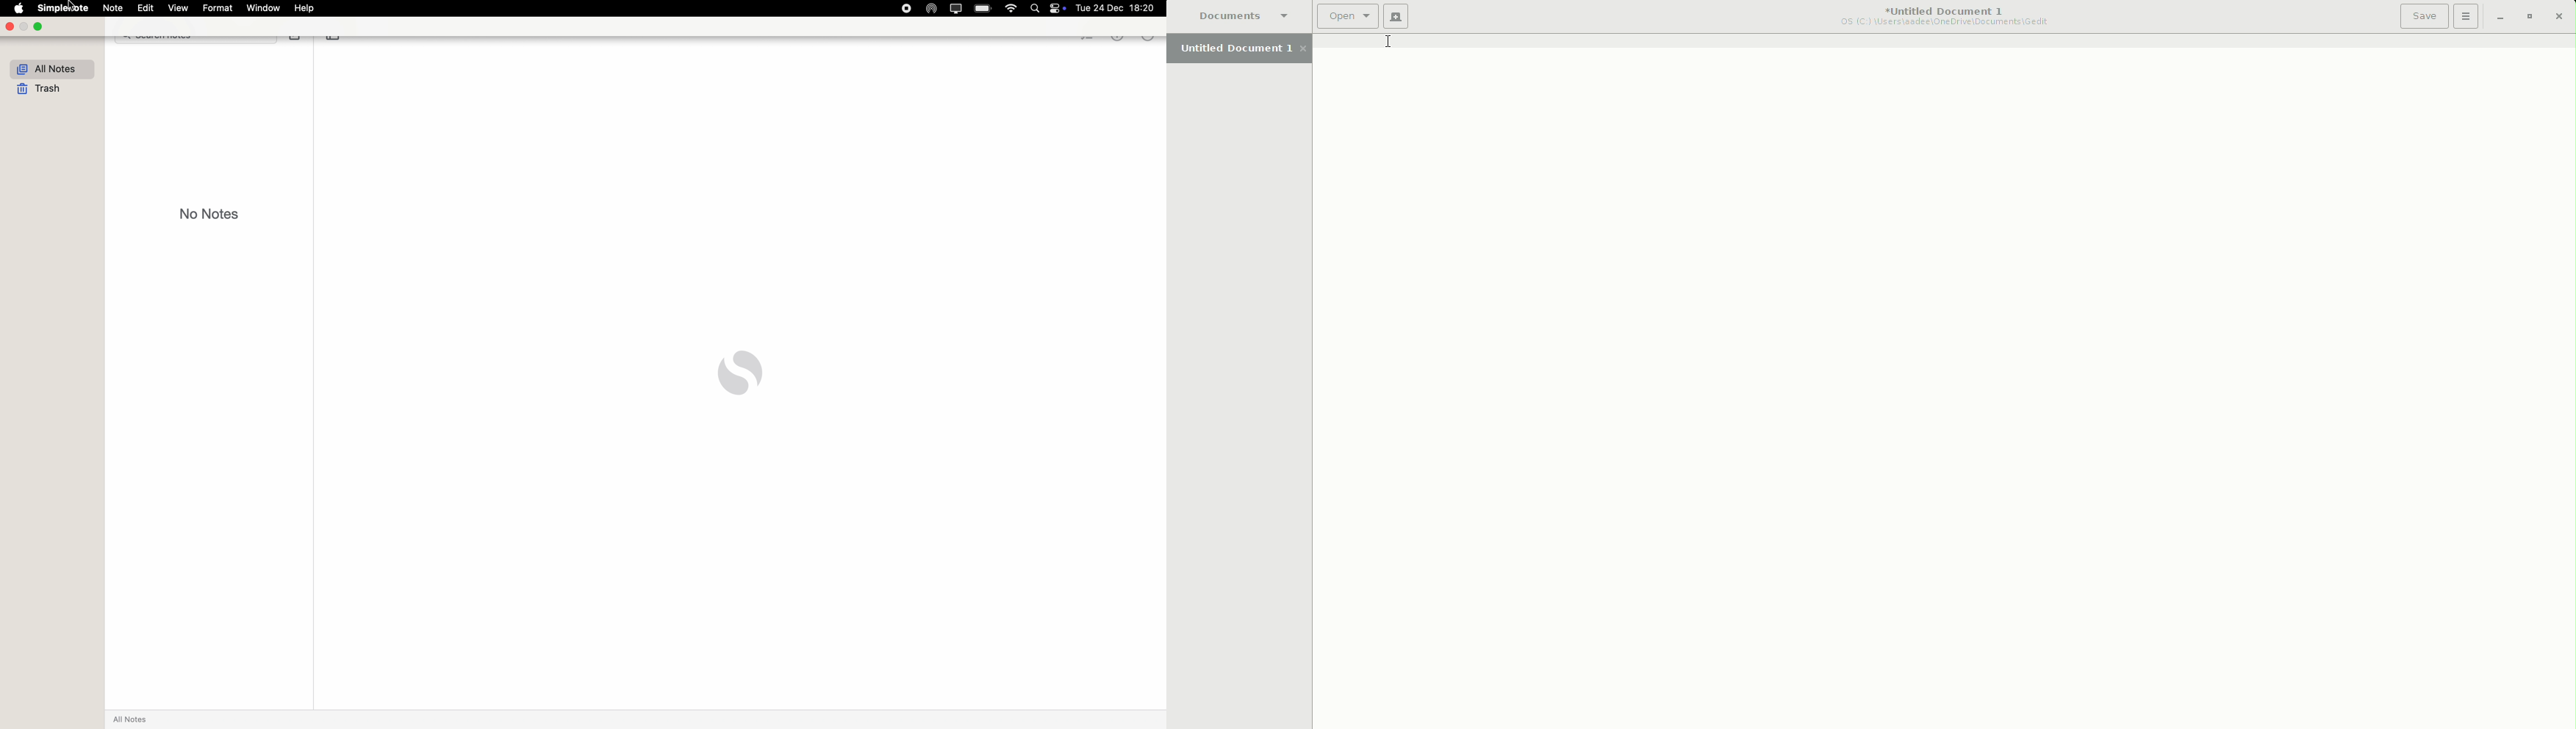 This screenshot has width=2576, height=756. Describe the element at coordinates (1240, 49) in the screenshot. I see `Untitled Document` at that location.